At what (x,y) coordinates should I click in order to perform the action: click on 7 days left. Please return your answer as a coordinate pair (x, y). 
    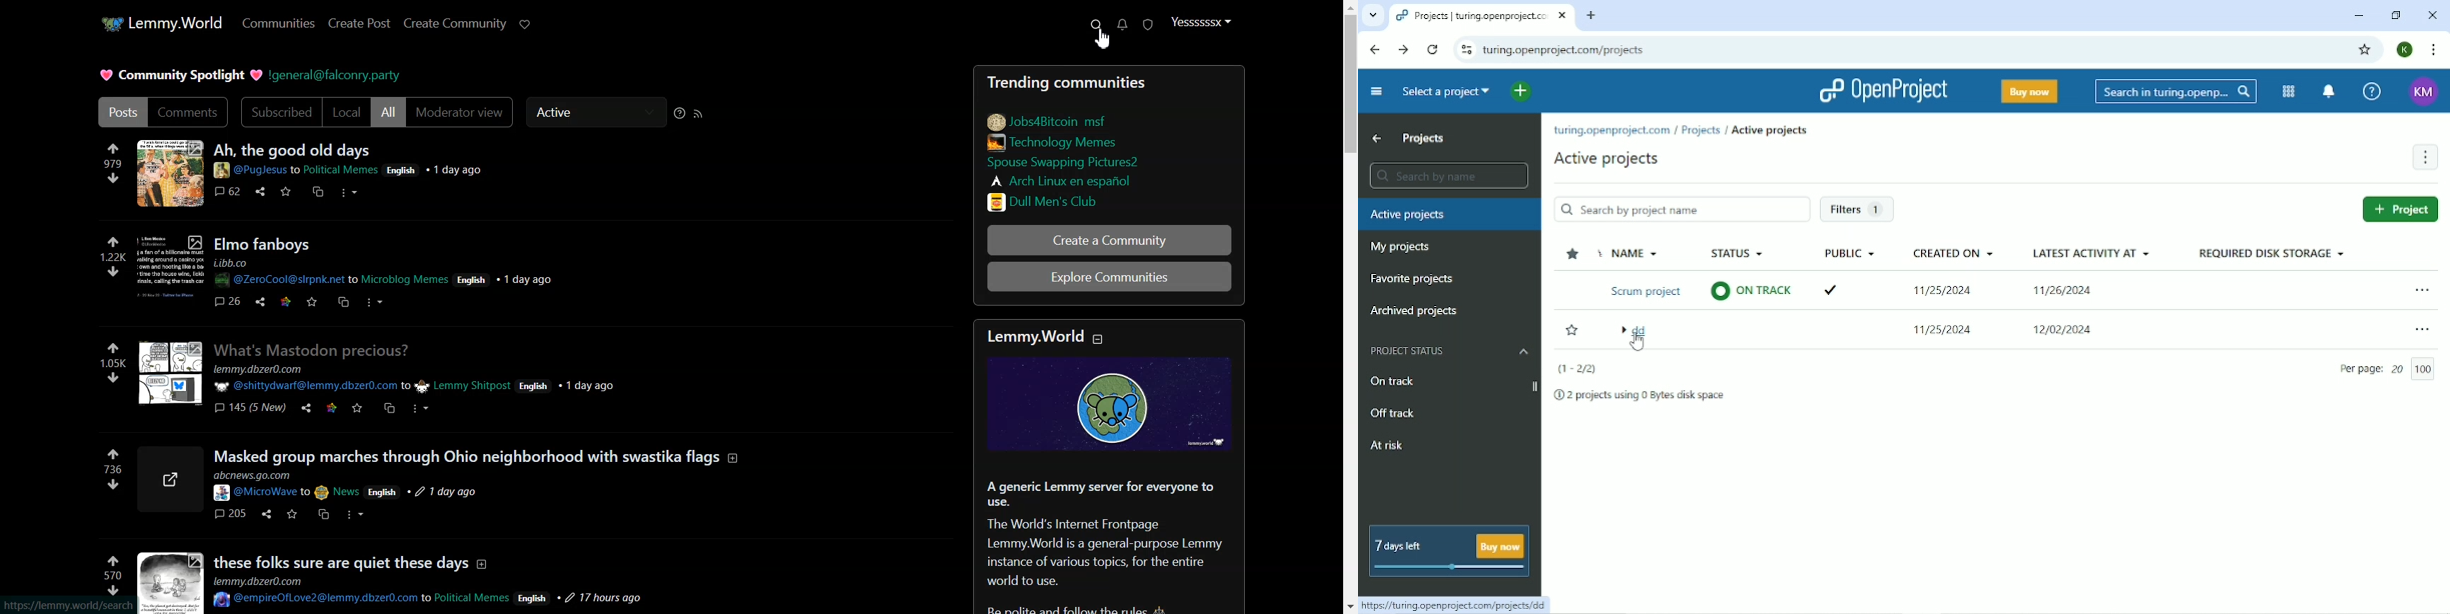
    Looking at the image, I should click on (1447, 550).